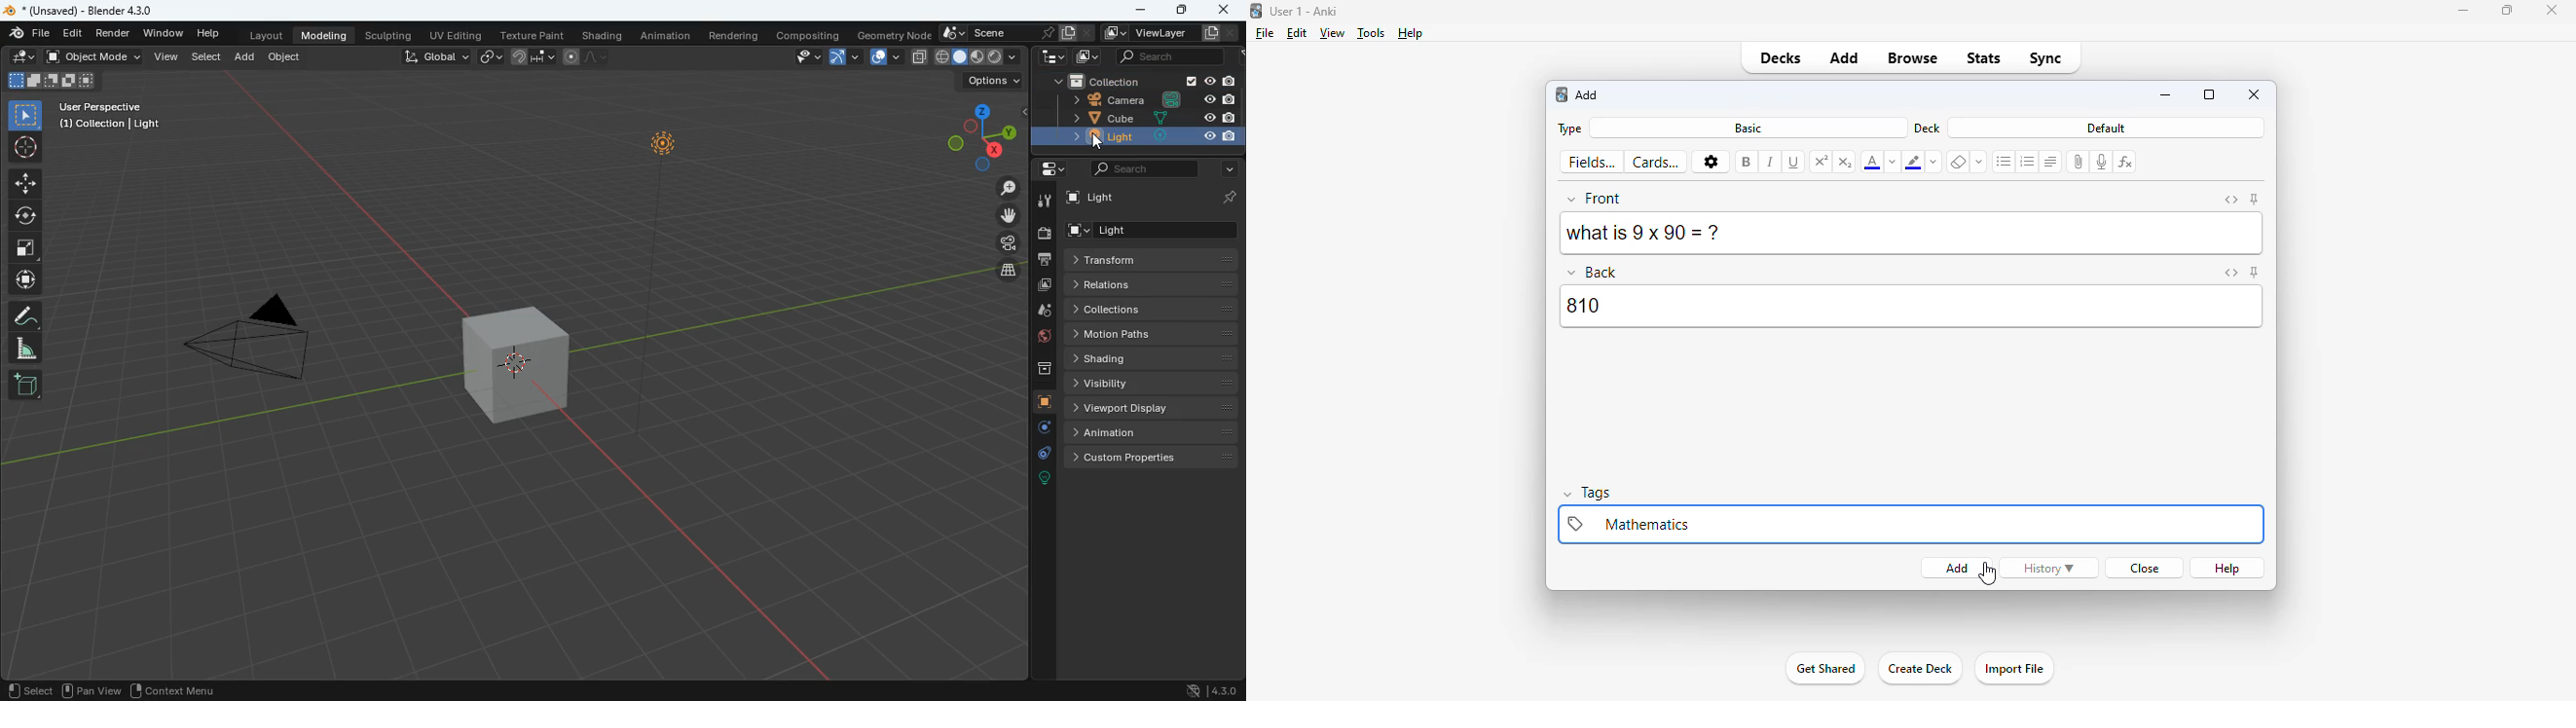 This screenshot has width=2576, height=728. Describe the element at coordinates (2167, 96) in the screenshot. I see `minimize` at that location.